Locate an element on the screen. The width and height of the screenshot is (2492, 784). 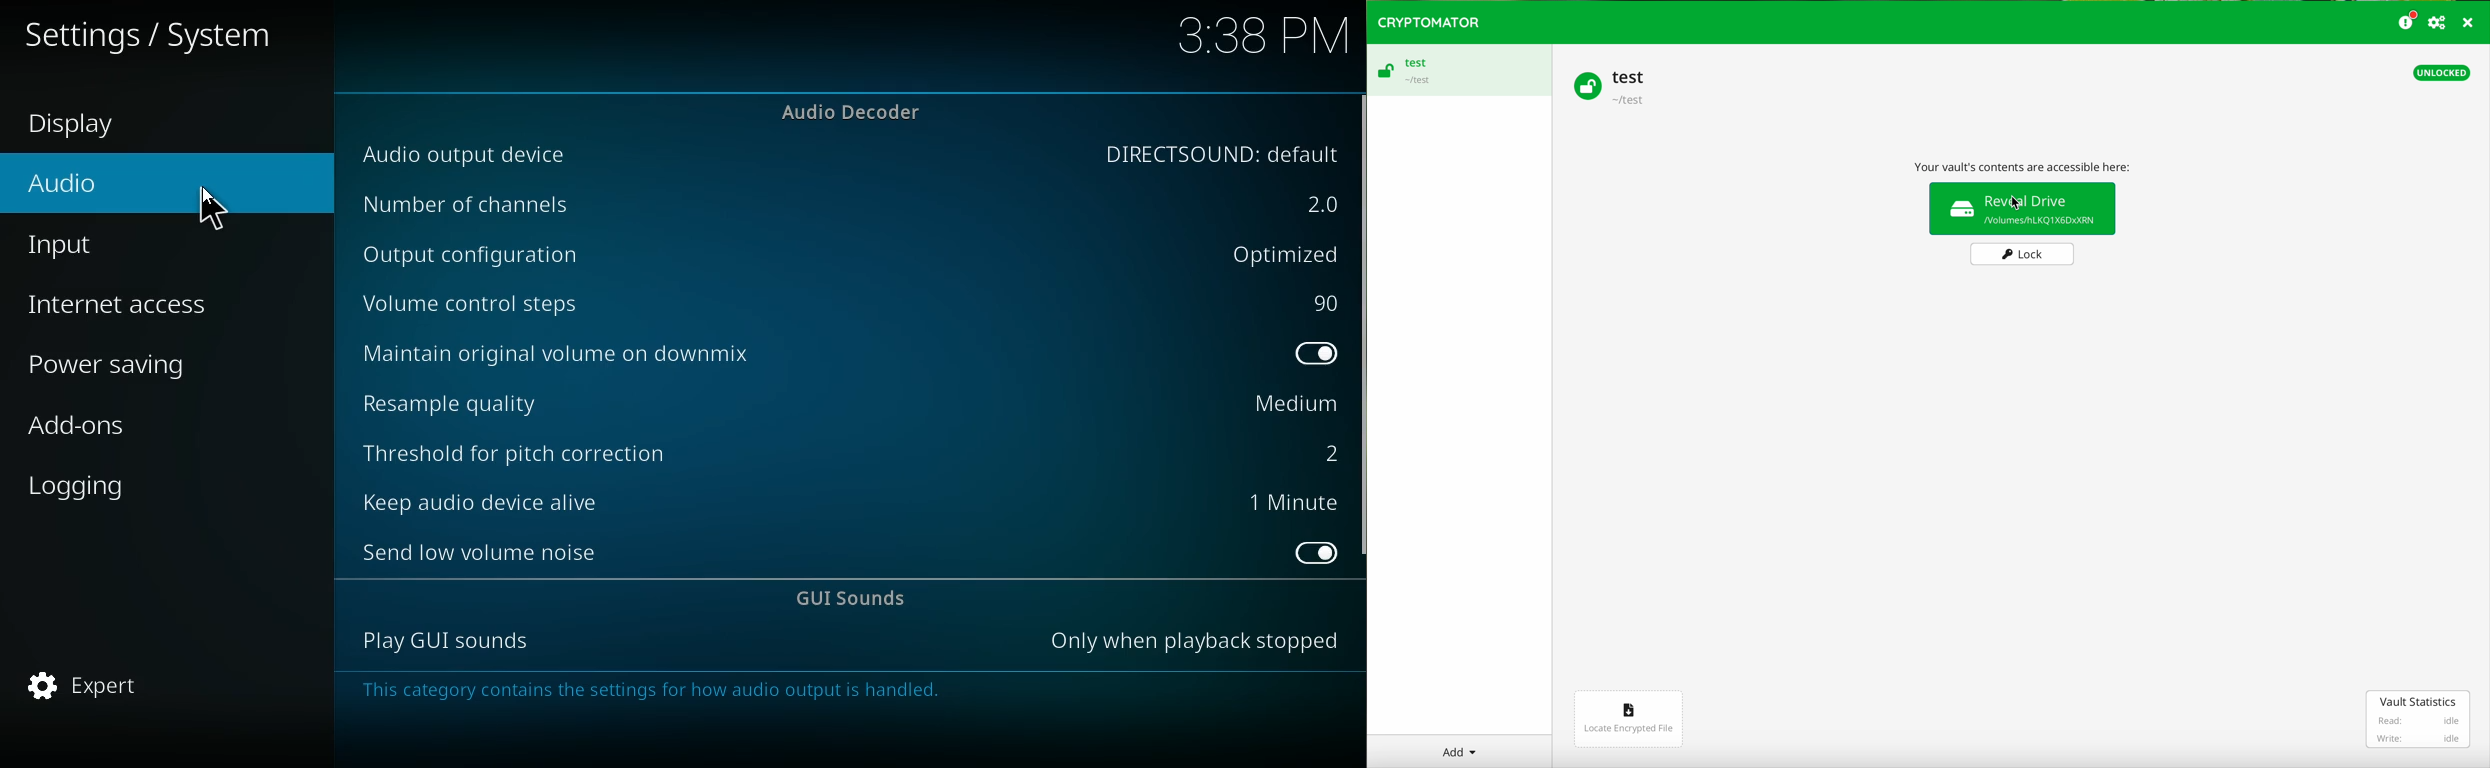
audio decoder is located at coordinates (857, 111).